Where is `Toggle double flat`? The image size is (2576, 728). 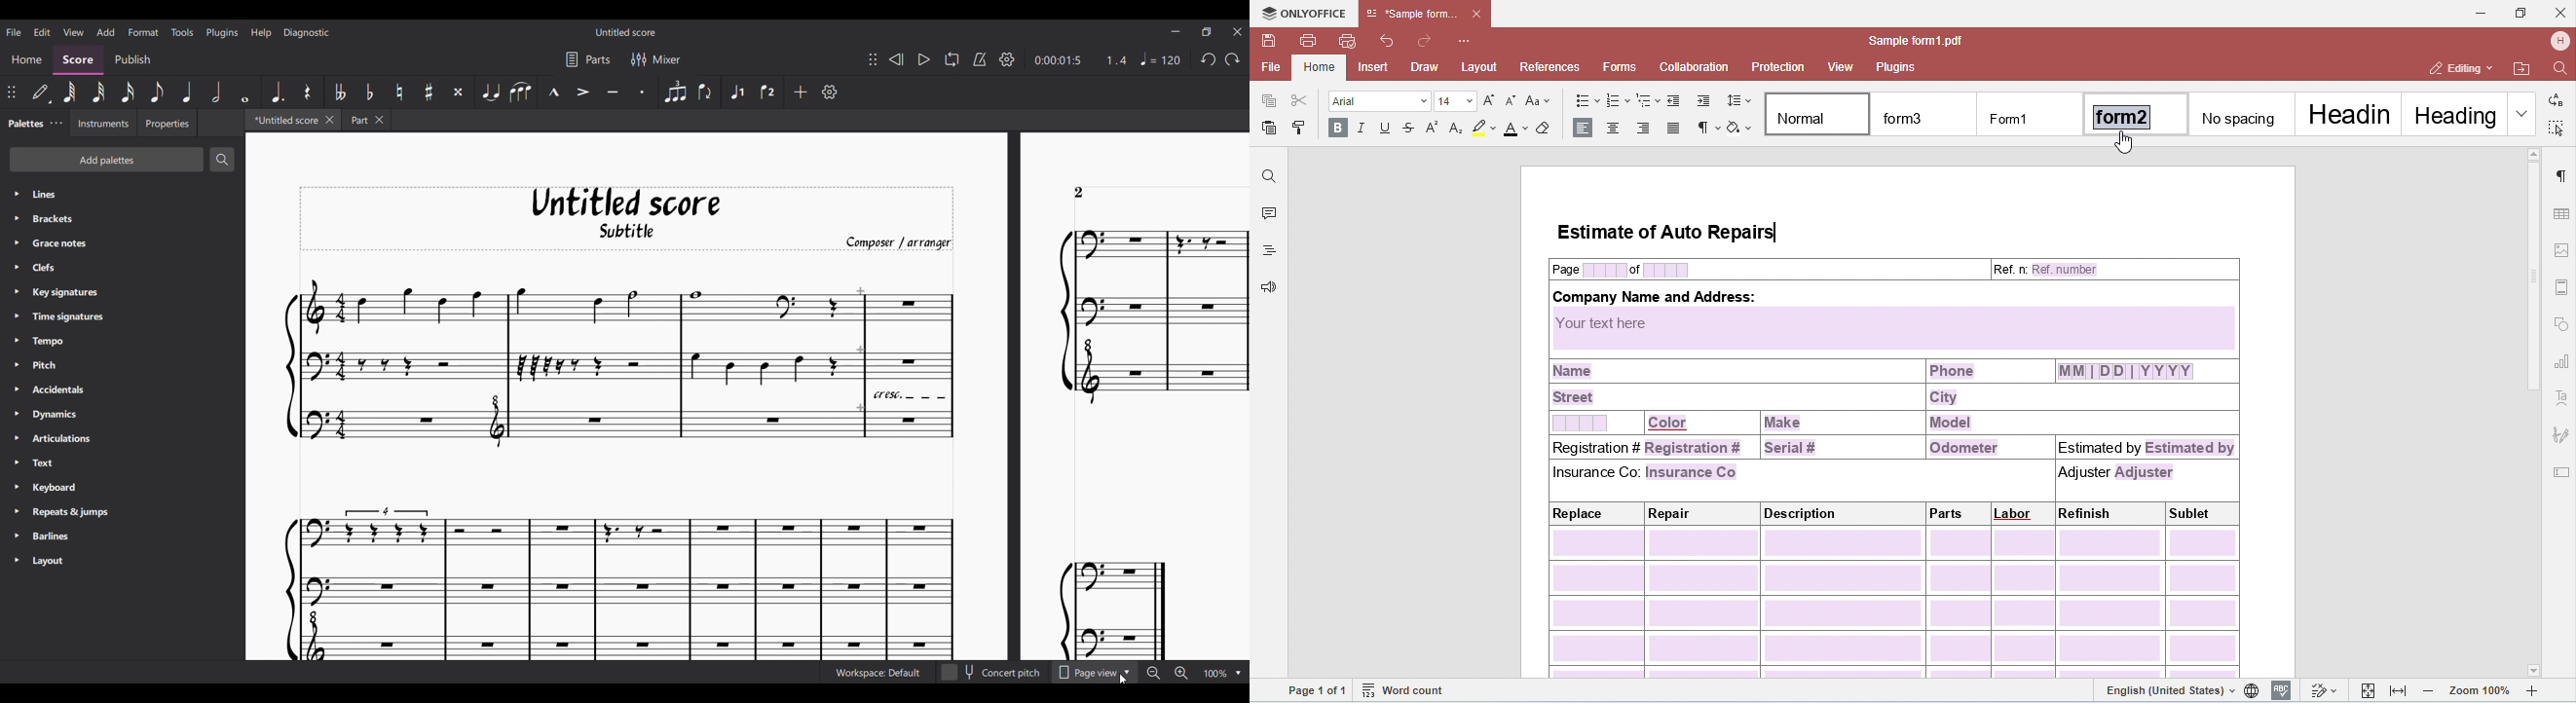
Toggle double flat is located at coordinates (339, 91).